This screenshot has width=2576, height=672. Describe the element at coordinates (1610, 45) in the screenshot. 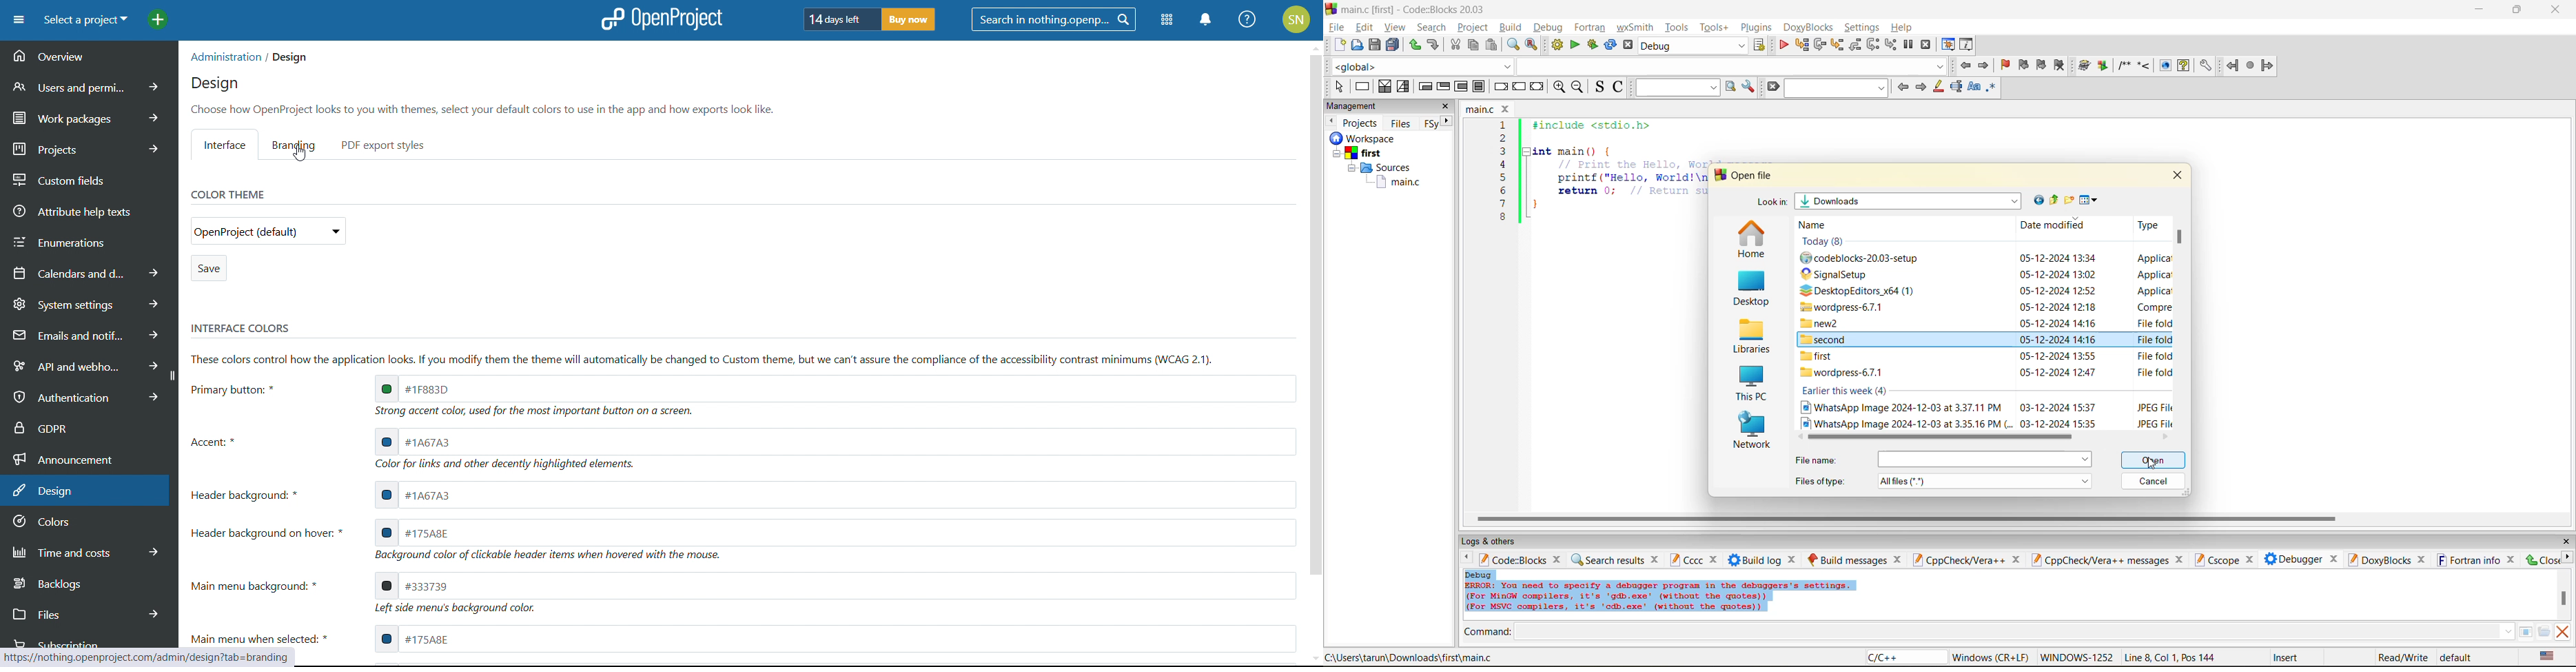

I see `rebuild` at that location.